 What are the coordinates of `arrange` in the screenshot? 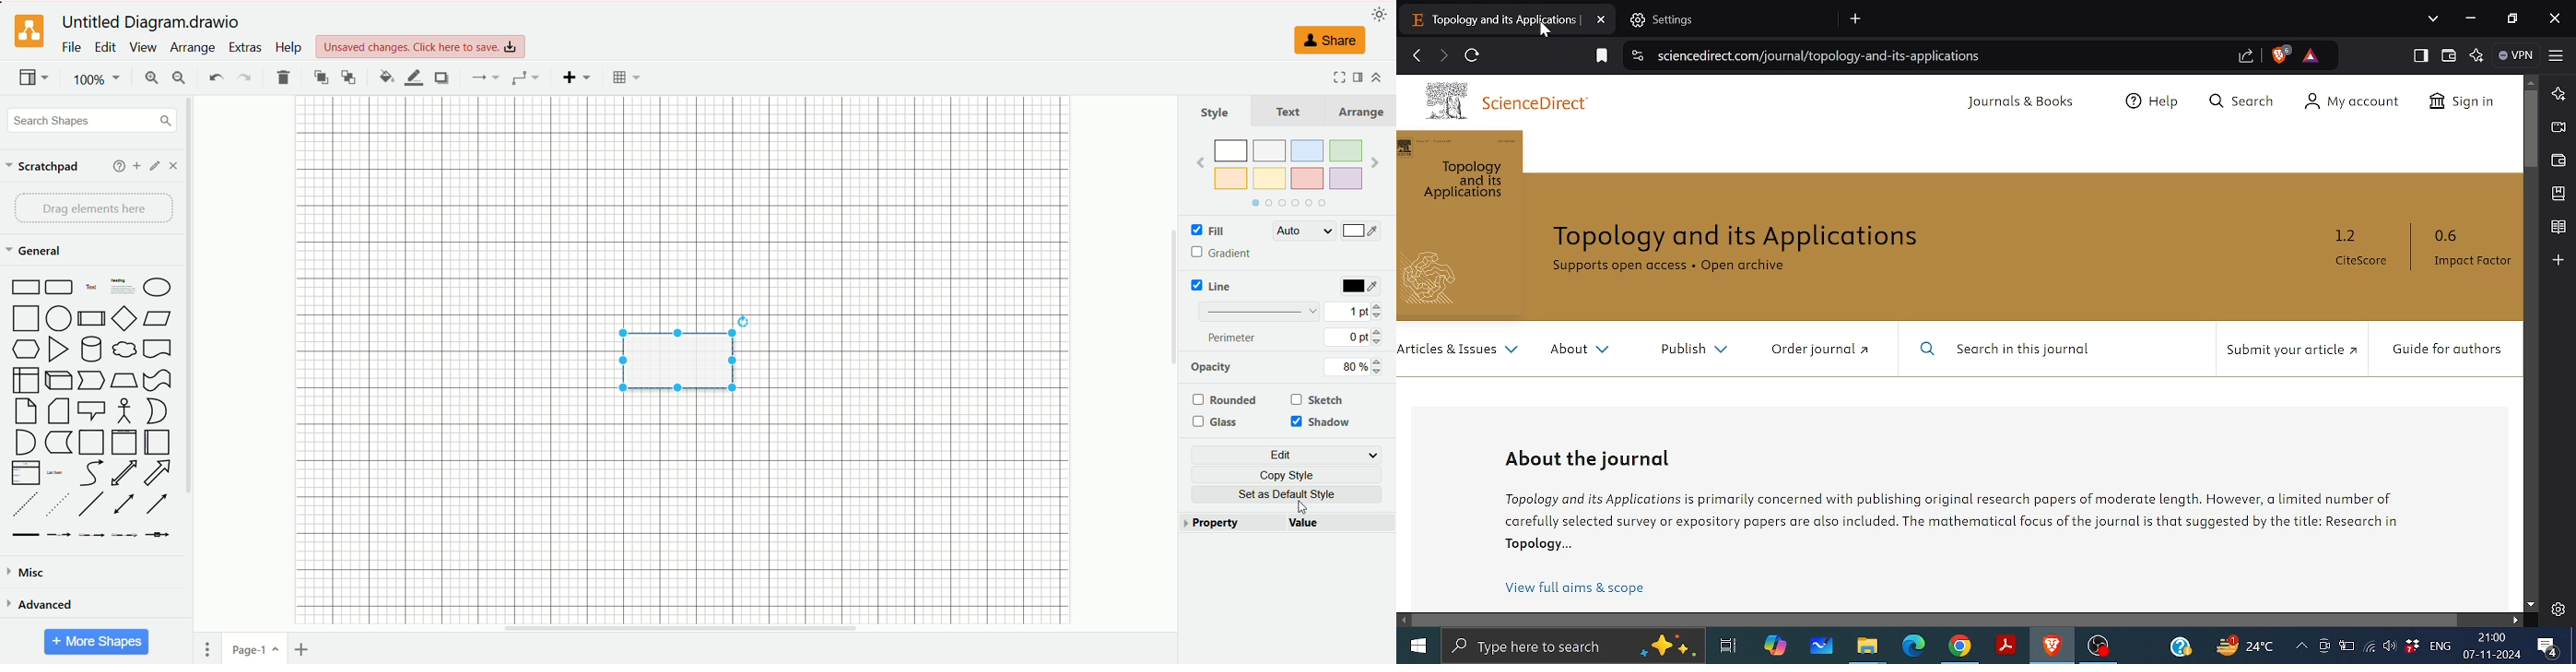 It's located at (194, 48).